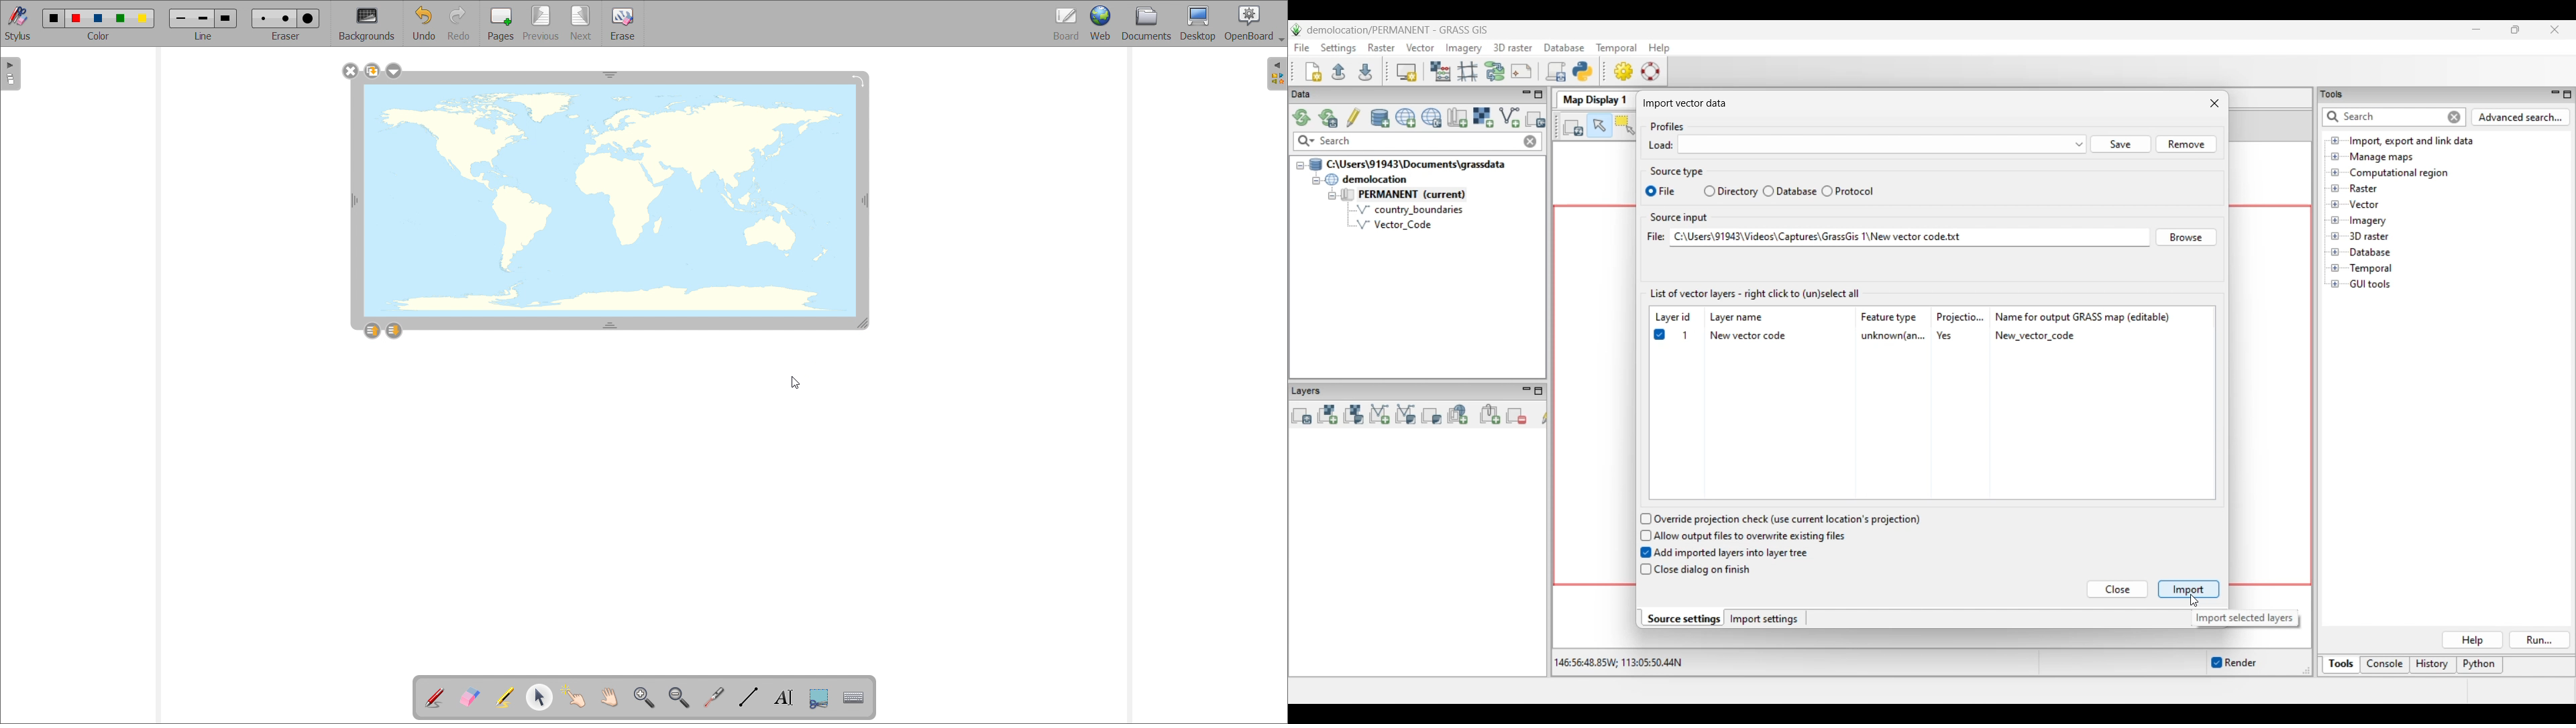 This screenshot has height=728, width=2576. Describe the element at coordinates (101, 36) in the screenshot. I see `color` at that location.